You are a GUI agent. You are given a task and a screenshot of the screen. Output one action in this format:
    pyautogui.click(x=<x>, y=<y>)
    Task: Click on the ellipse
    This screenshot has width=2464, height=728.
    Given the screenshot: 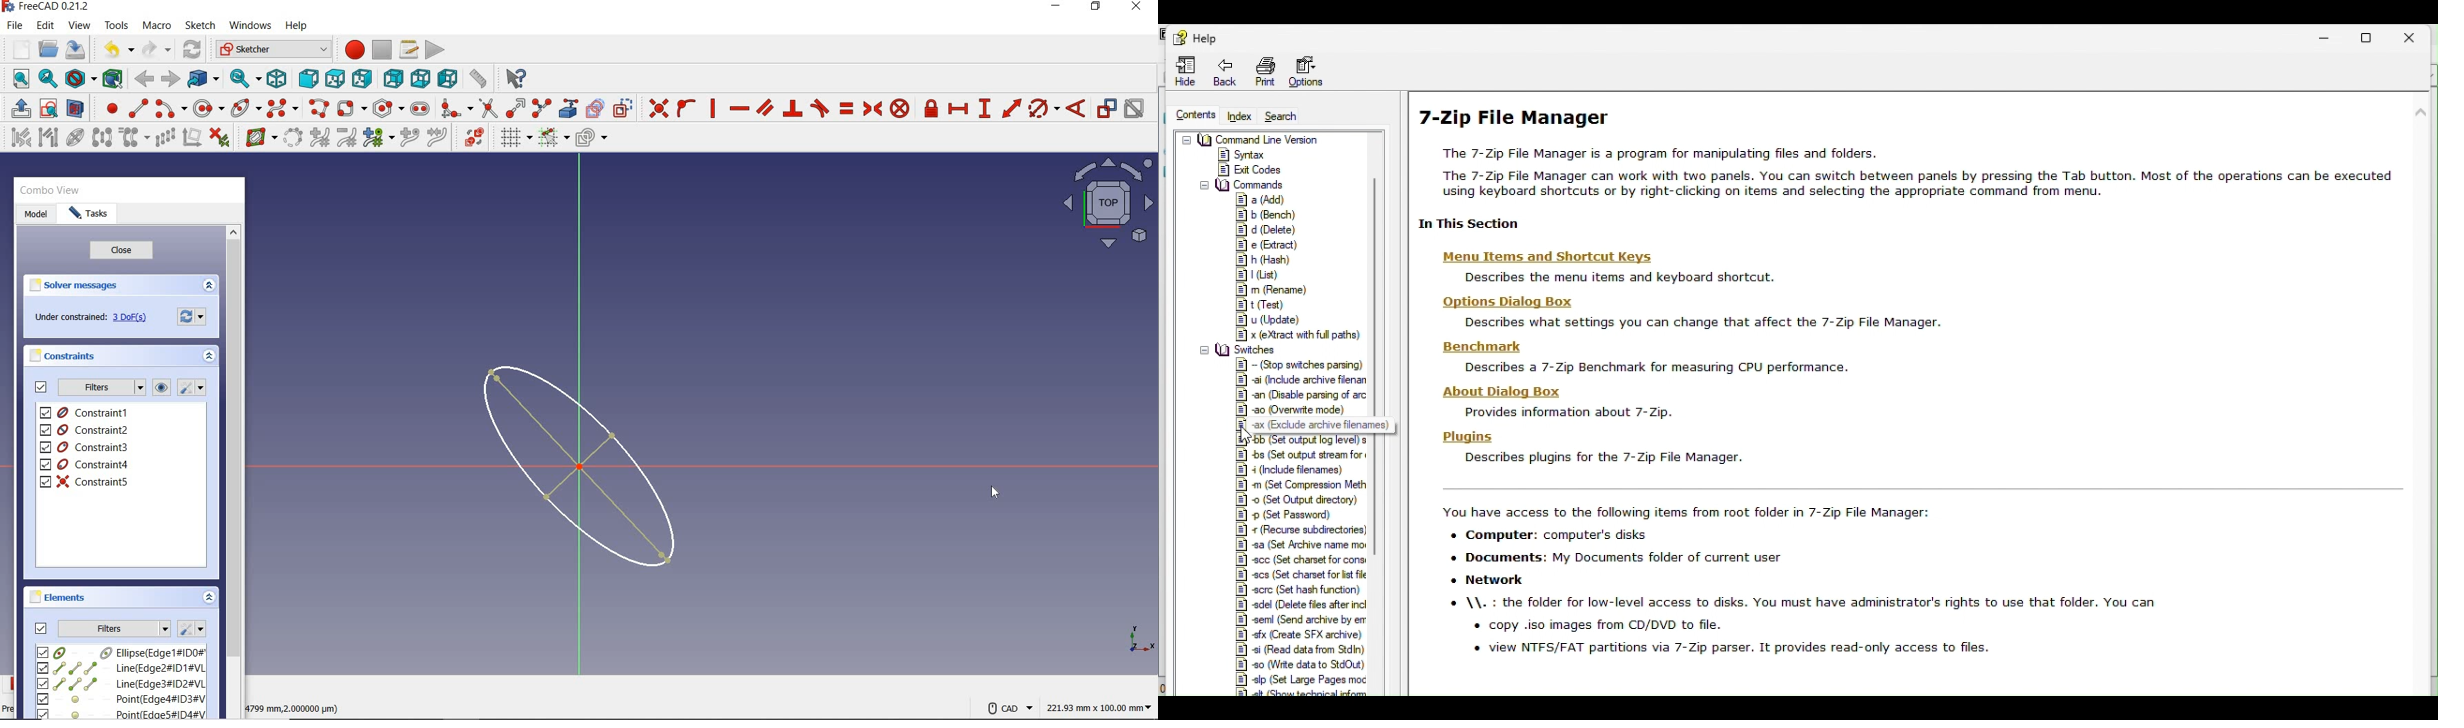 What is the action you would take?
    pyautogui.click(x=246, y=107)
    